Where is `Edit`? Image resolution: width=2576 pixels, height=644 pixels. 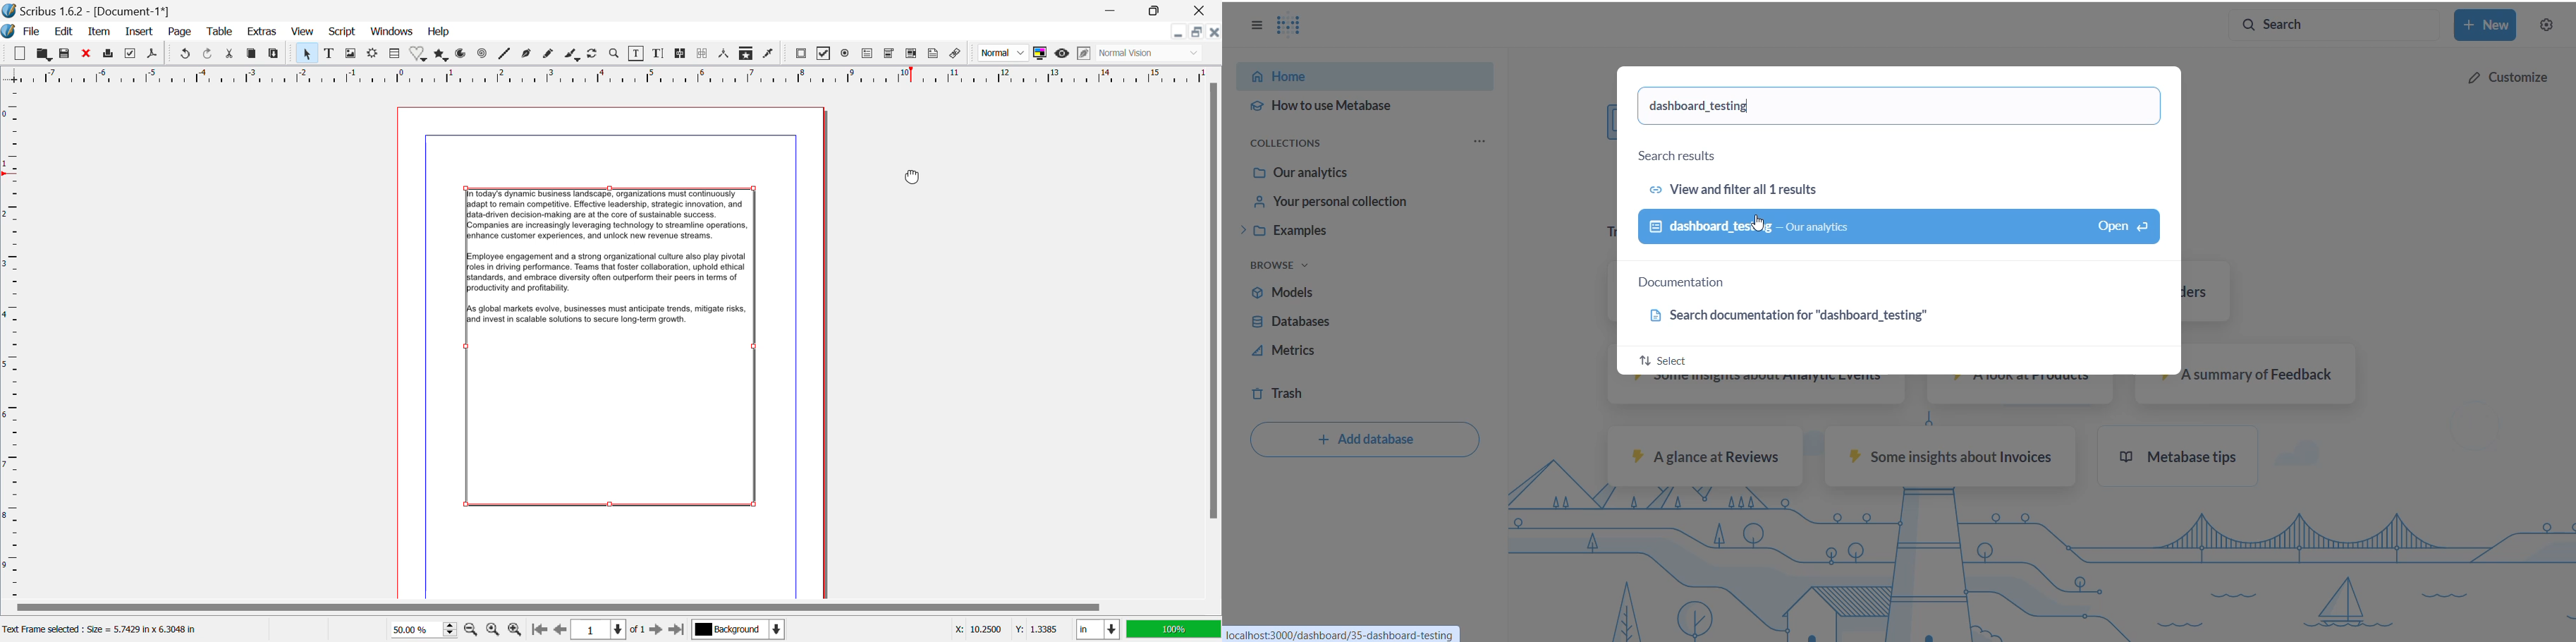 Edit is located at coordinates (64, 33).